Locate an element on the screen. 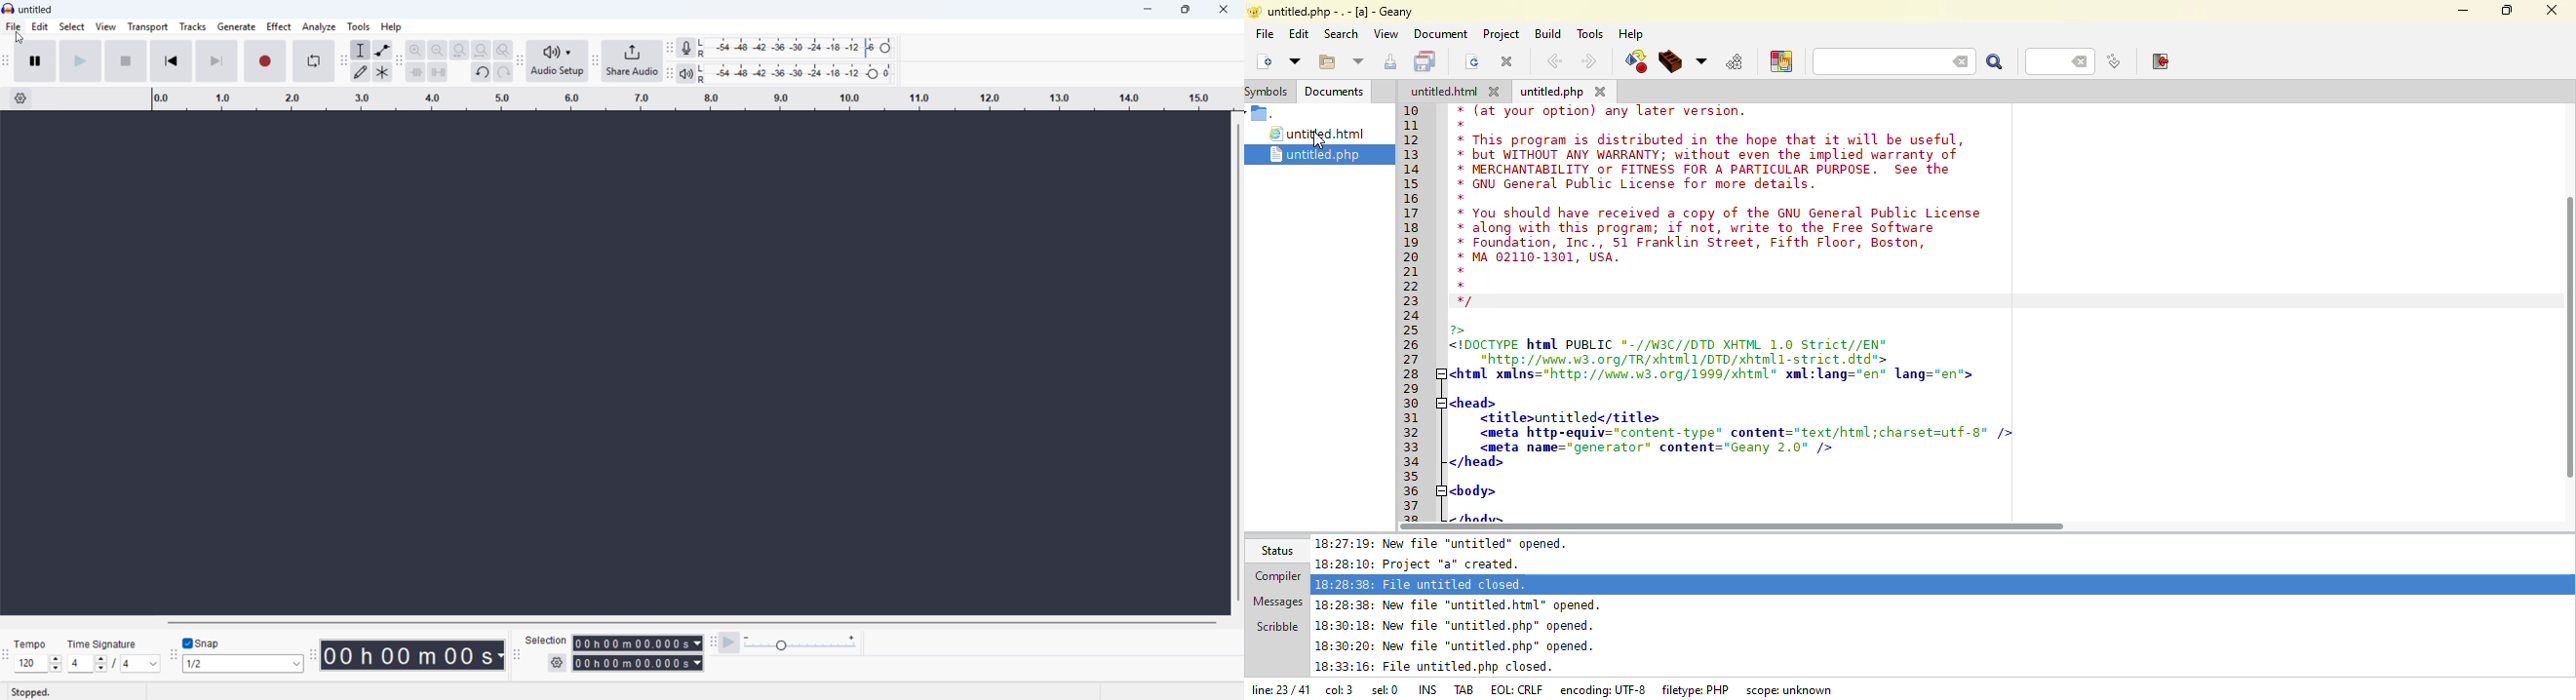  Selection end time is located at coordinates (637, 663).